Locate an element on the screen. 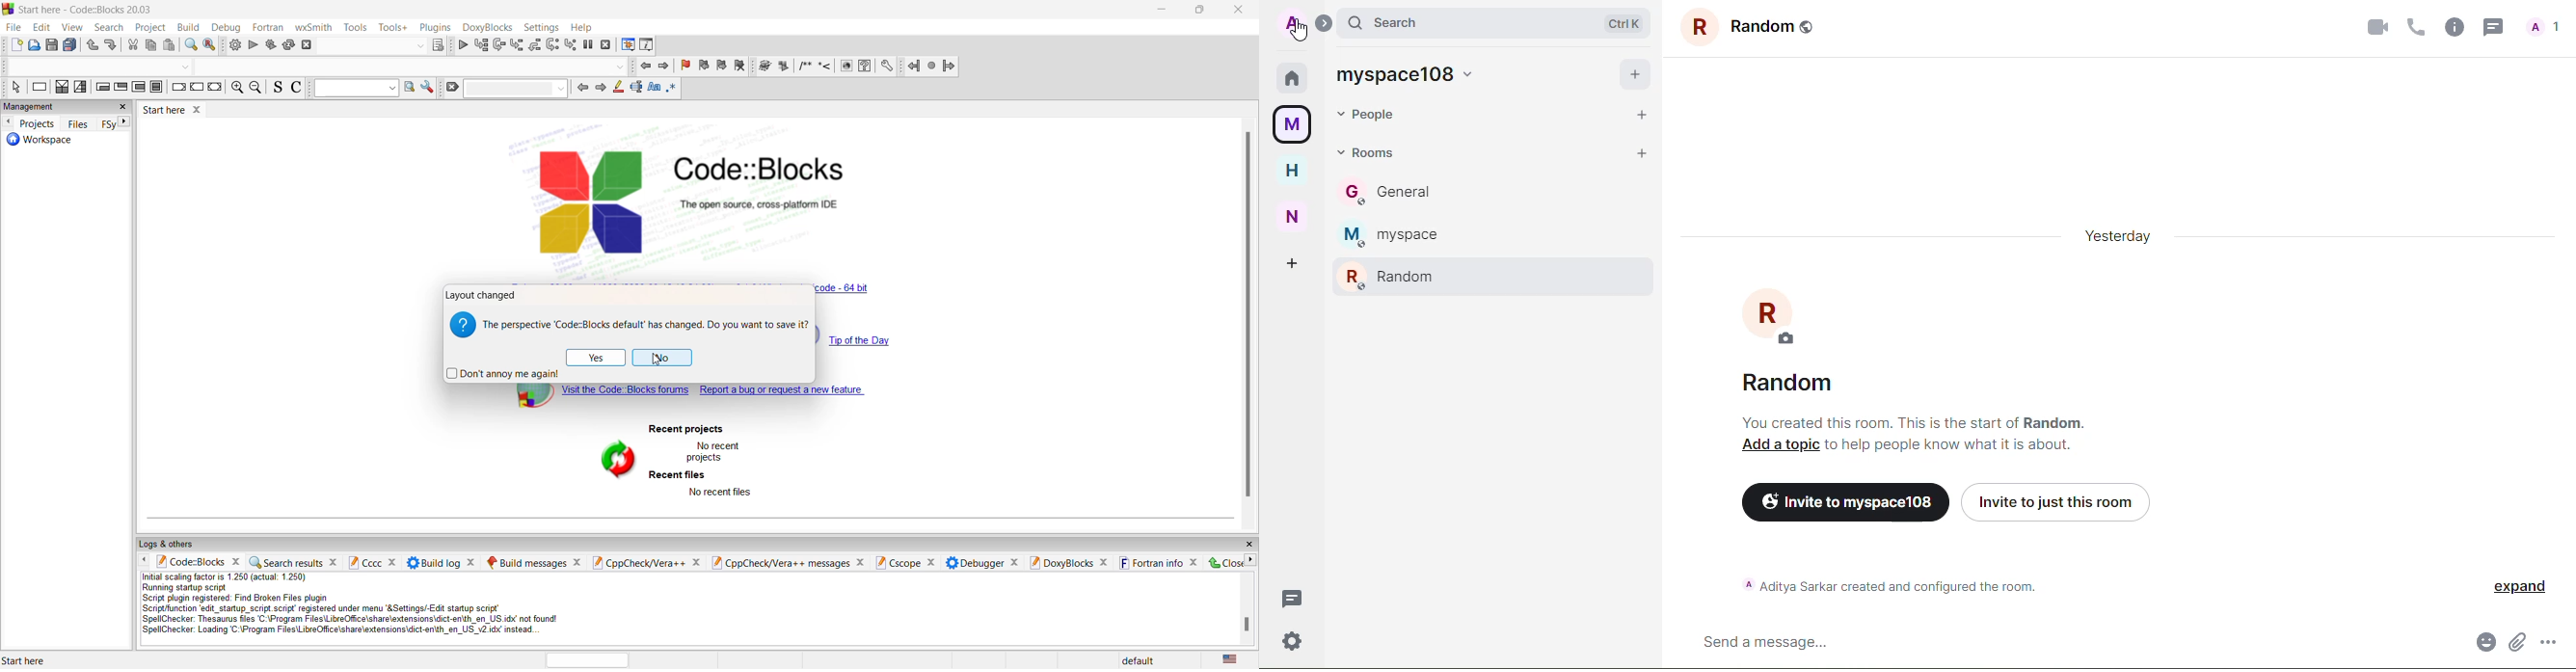  redo is located at coordinates (109, 46).